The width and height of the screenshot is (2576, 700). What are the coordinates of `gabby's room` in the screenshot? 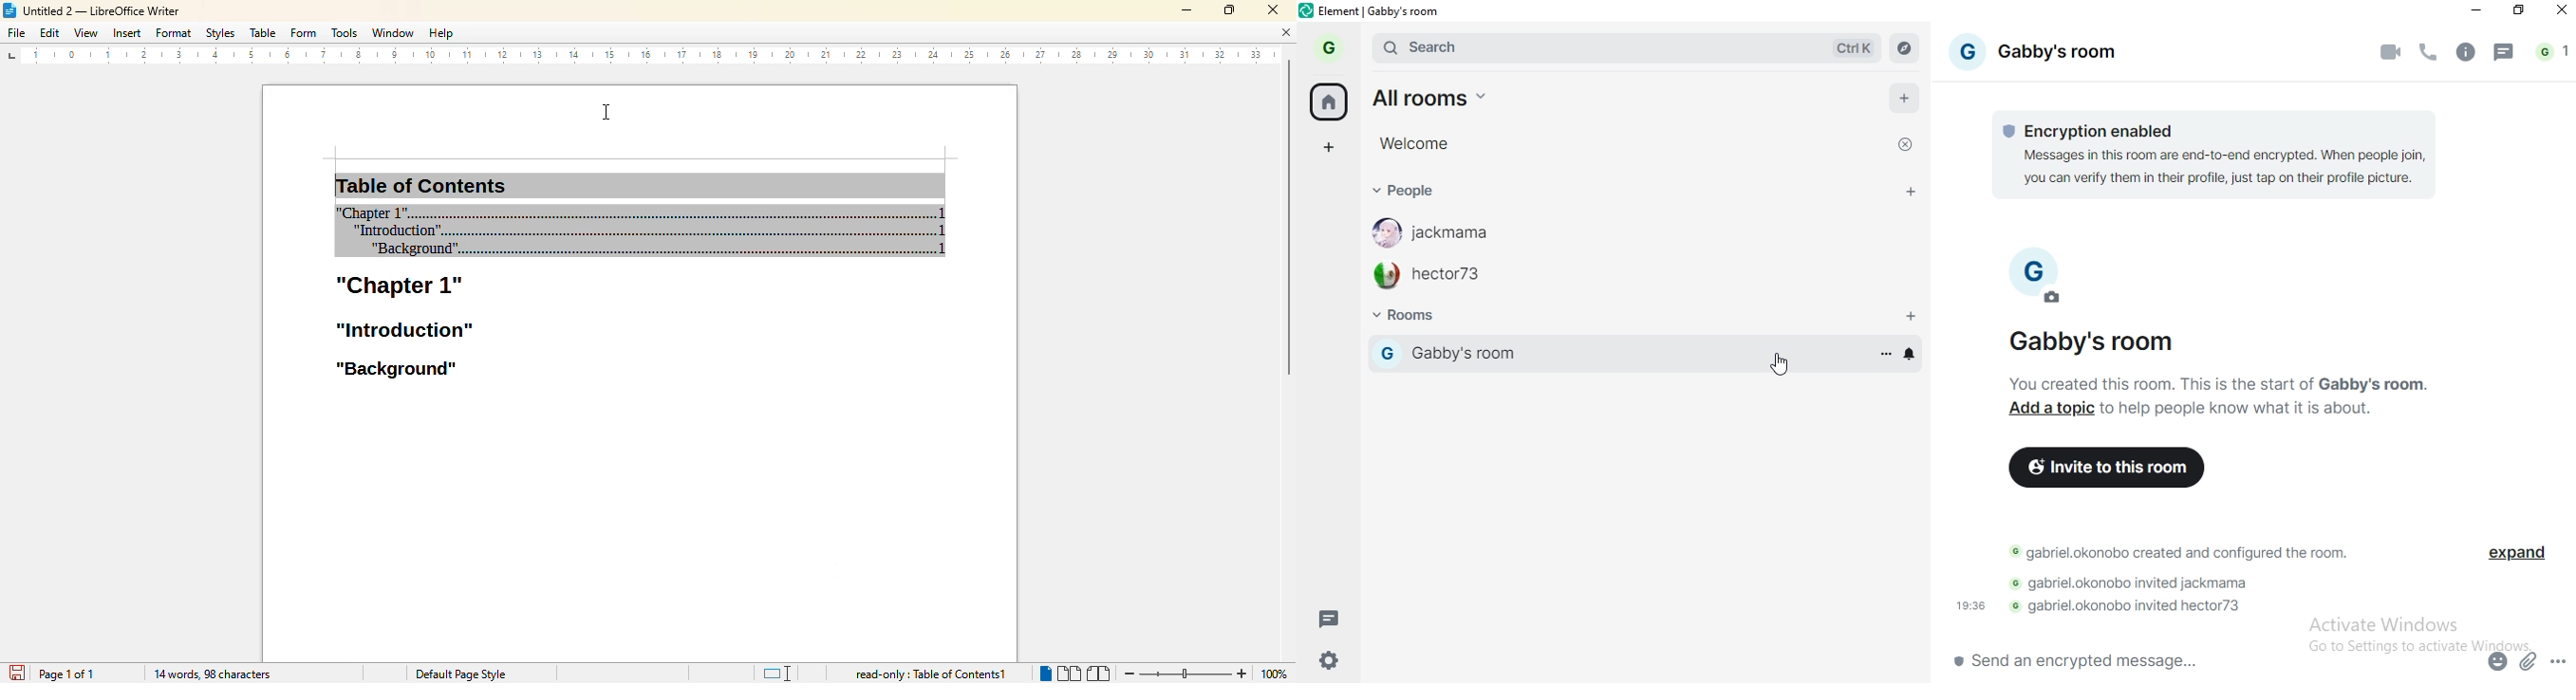 It's located at (2119, 342).